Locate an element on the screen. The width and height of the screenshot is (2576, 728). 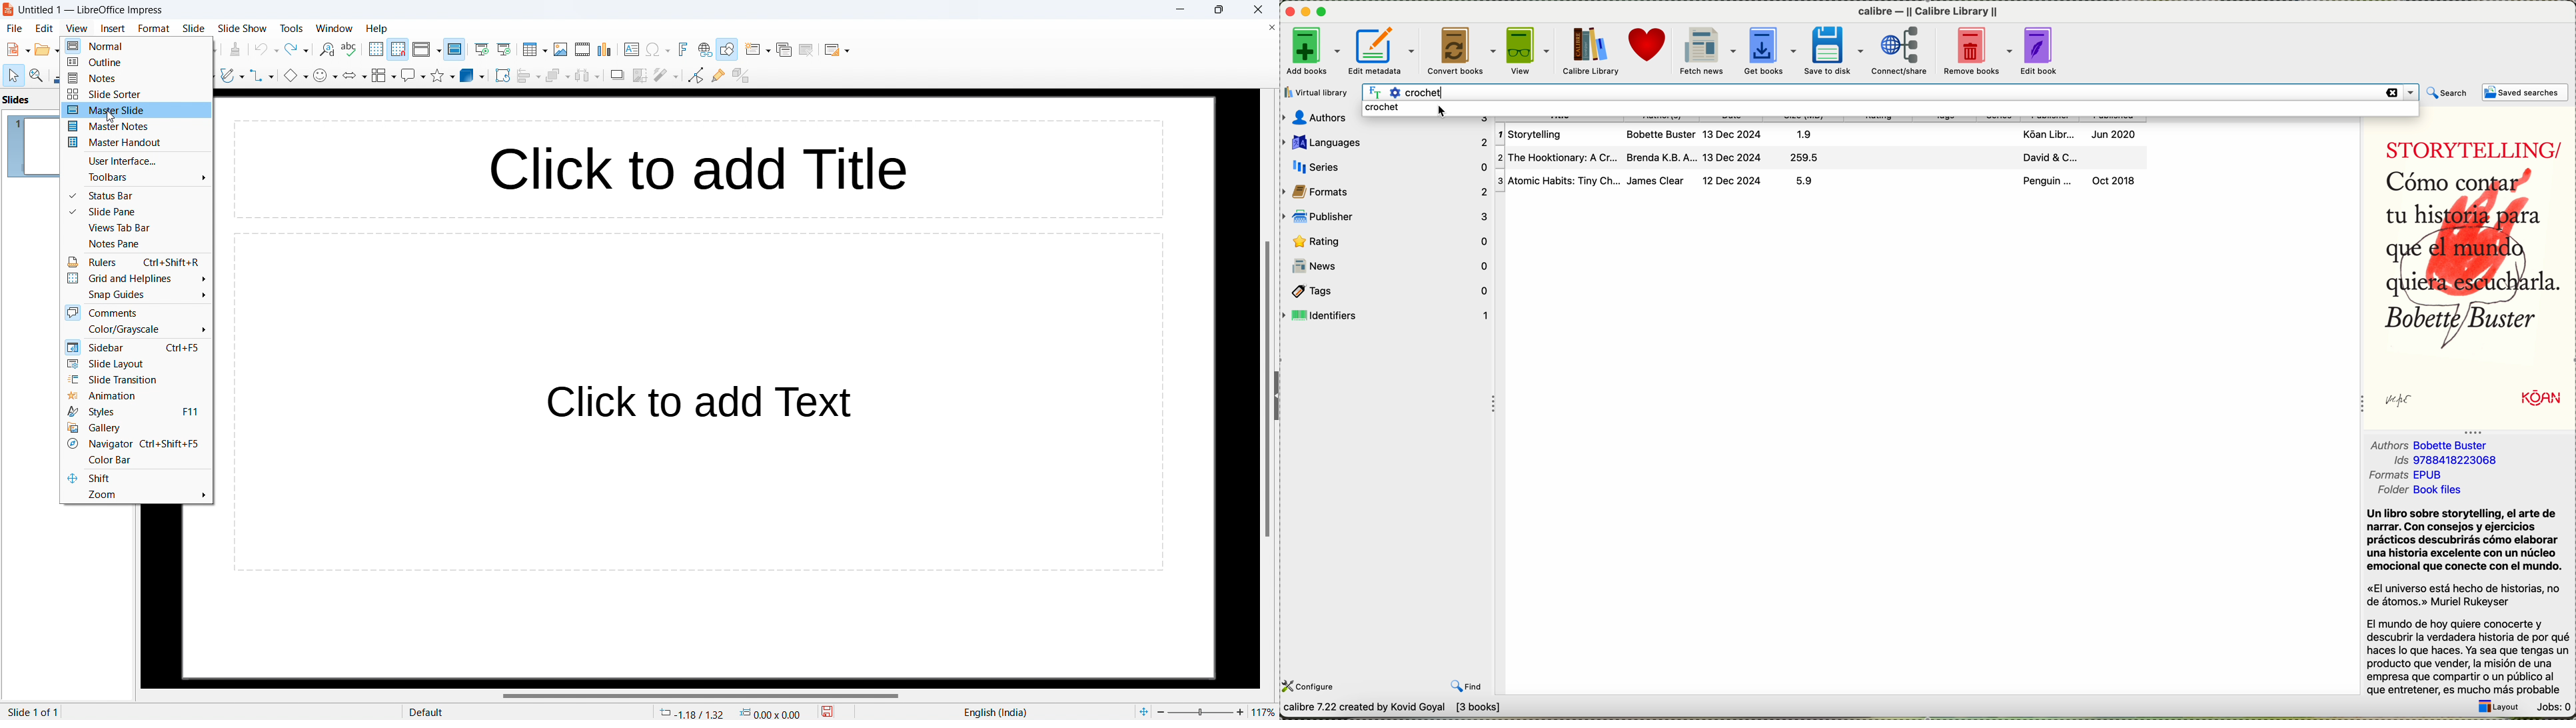
Cursor is located at coordinates (1449, 110).